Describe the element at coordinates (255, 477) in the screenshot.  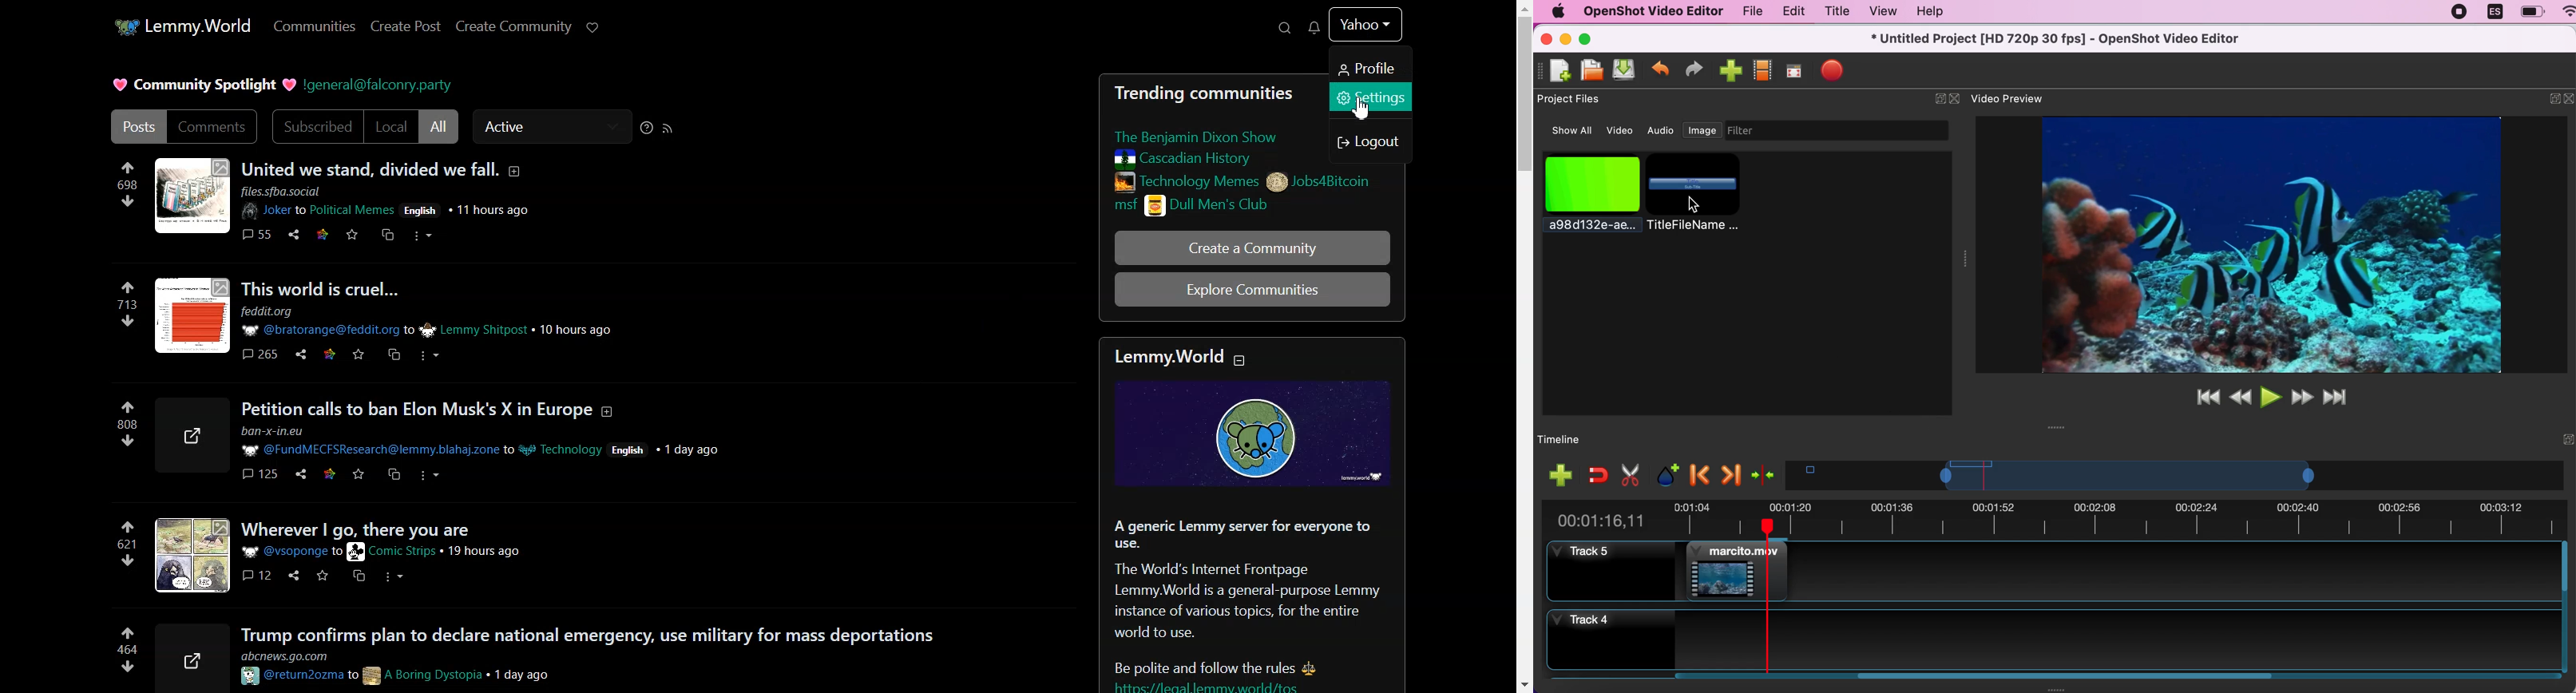
I see `comments` at that location.